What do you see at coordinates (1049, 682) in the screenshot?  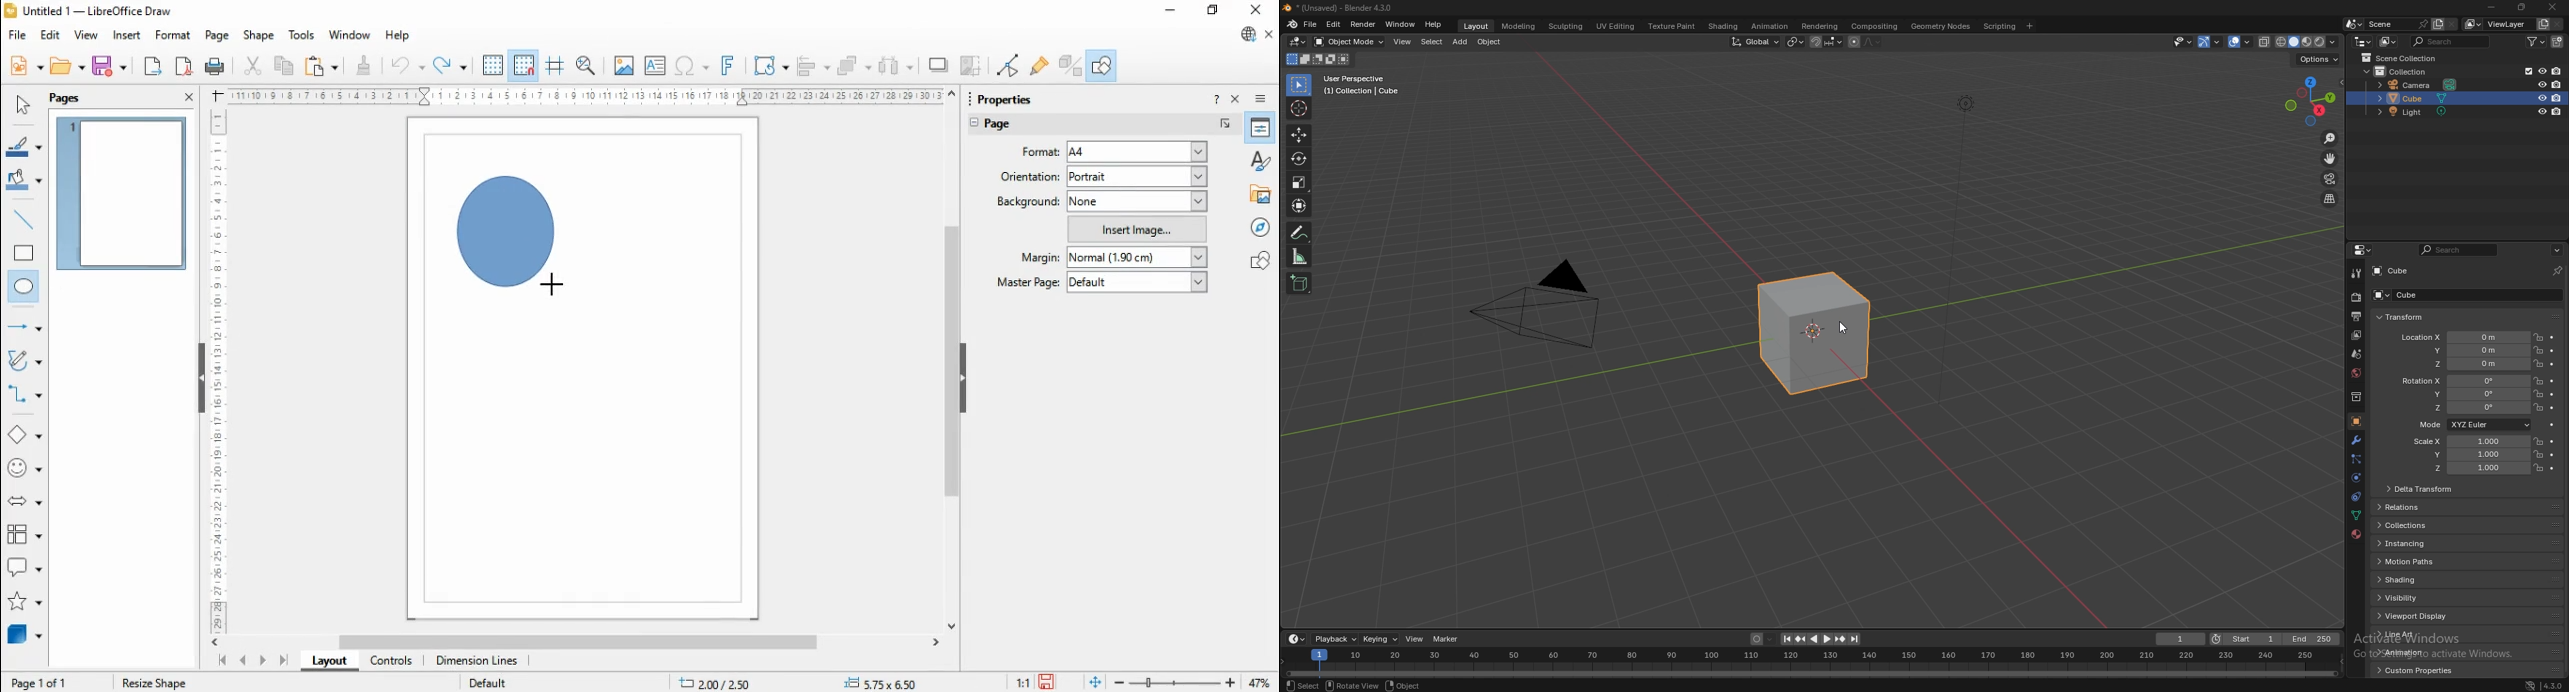 I see `save` at bounding box center [1049, 682].